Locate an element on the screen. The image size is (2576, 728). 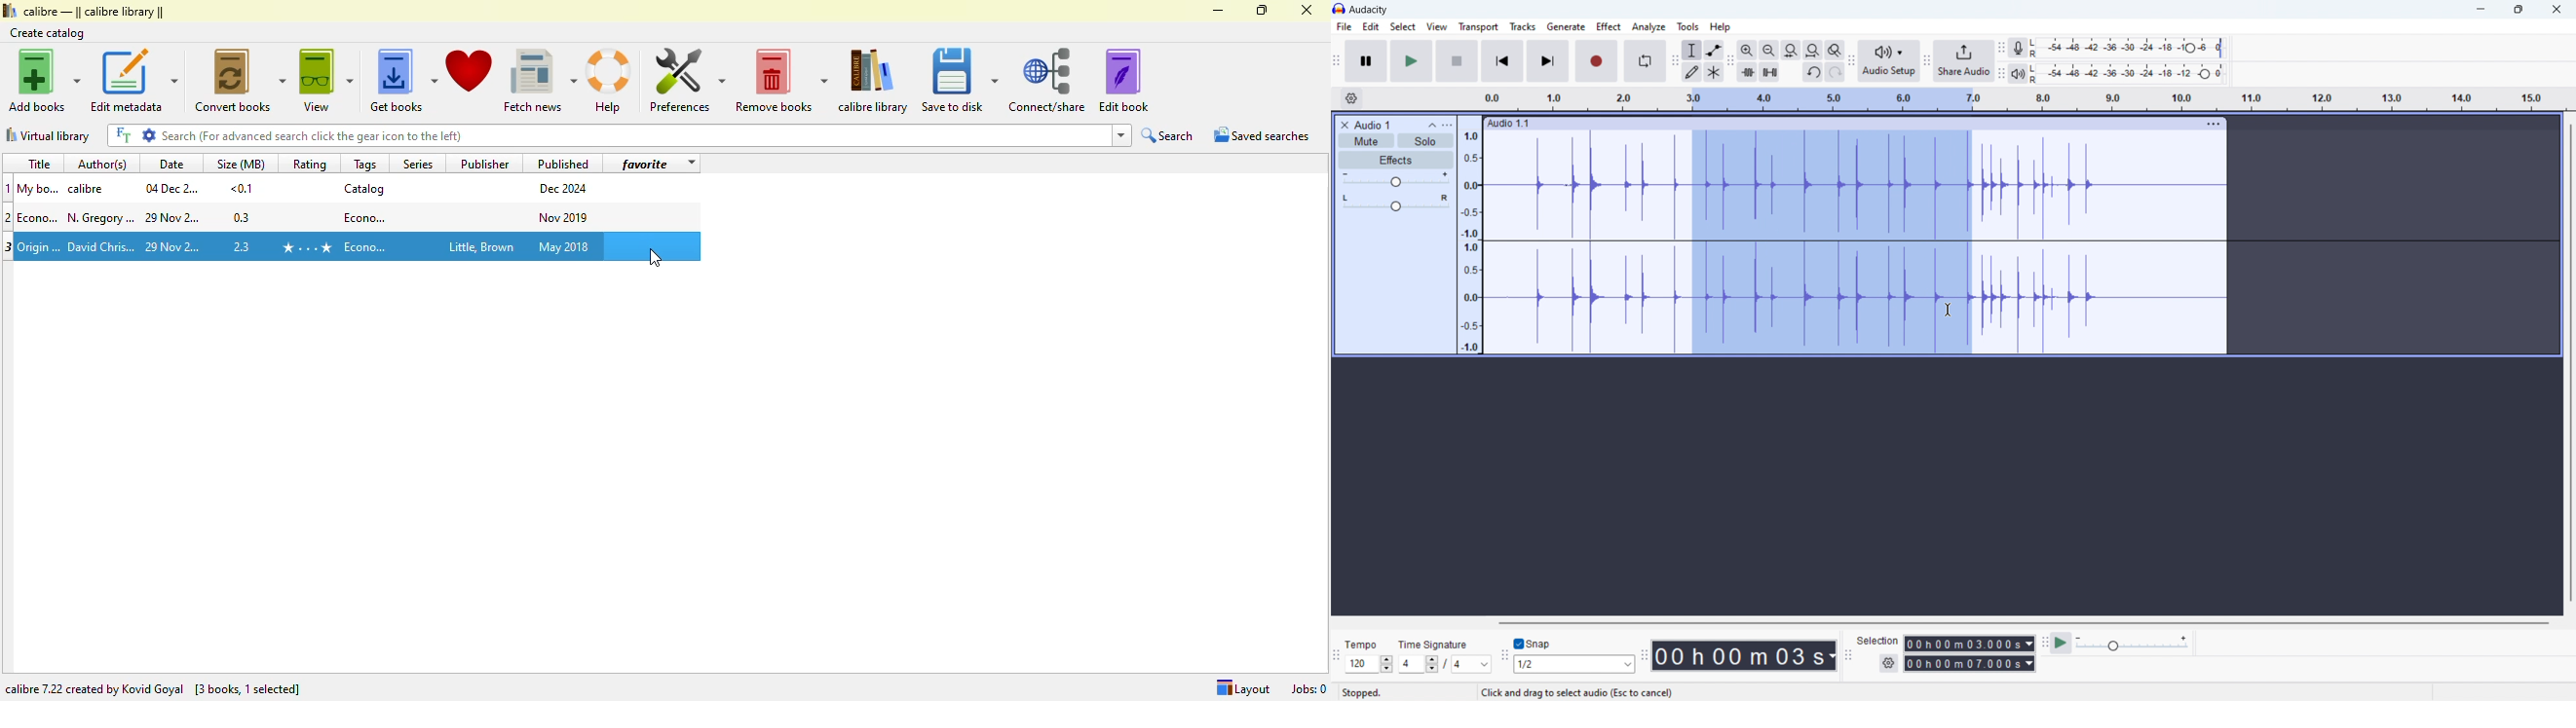
undo is located at coordinates (1813, 72).